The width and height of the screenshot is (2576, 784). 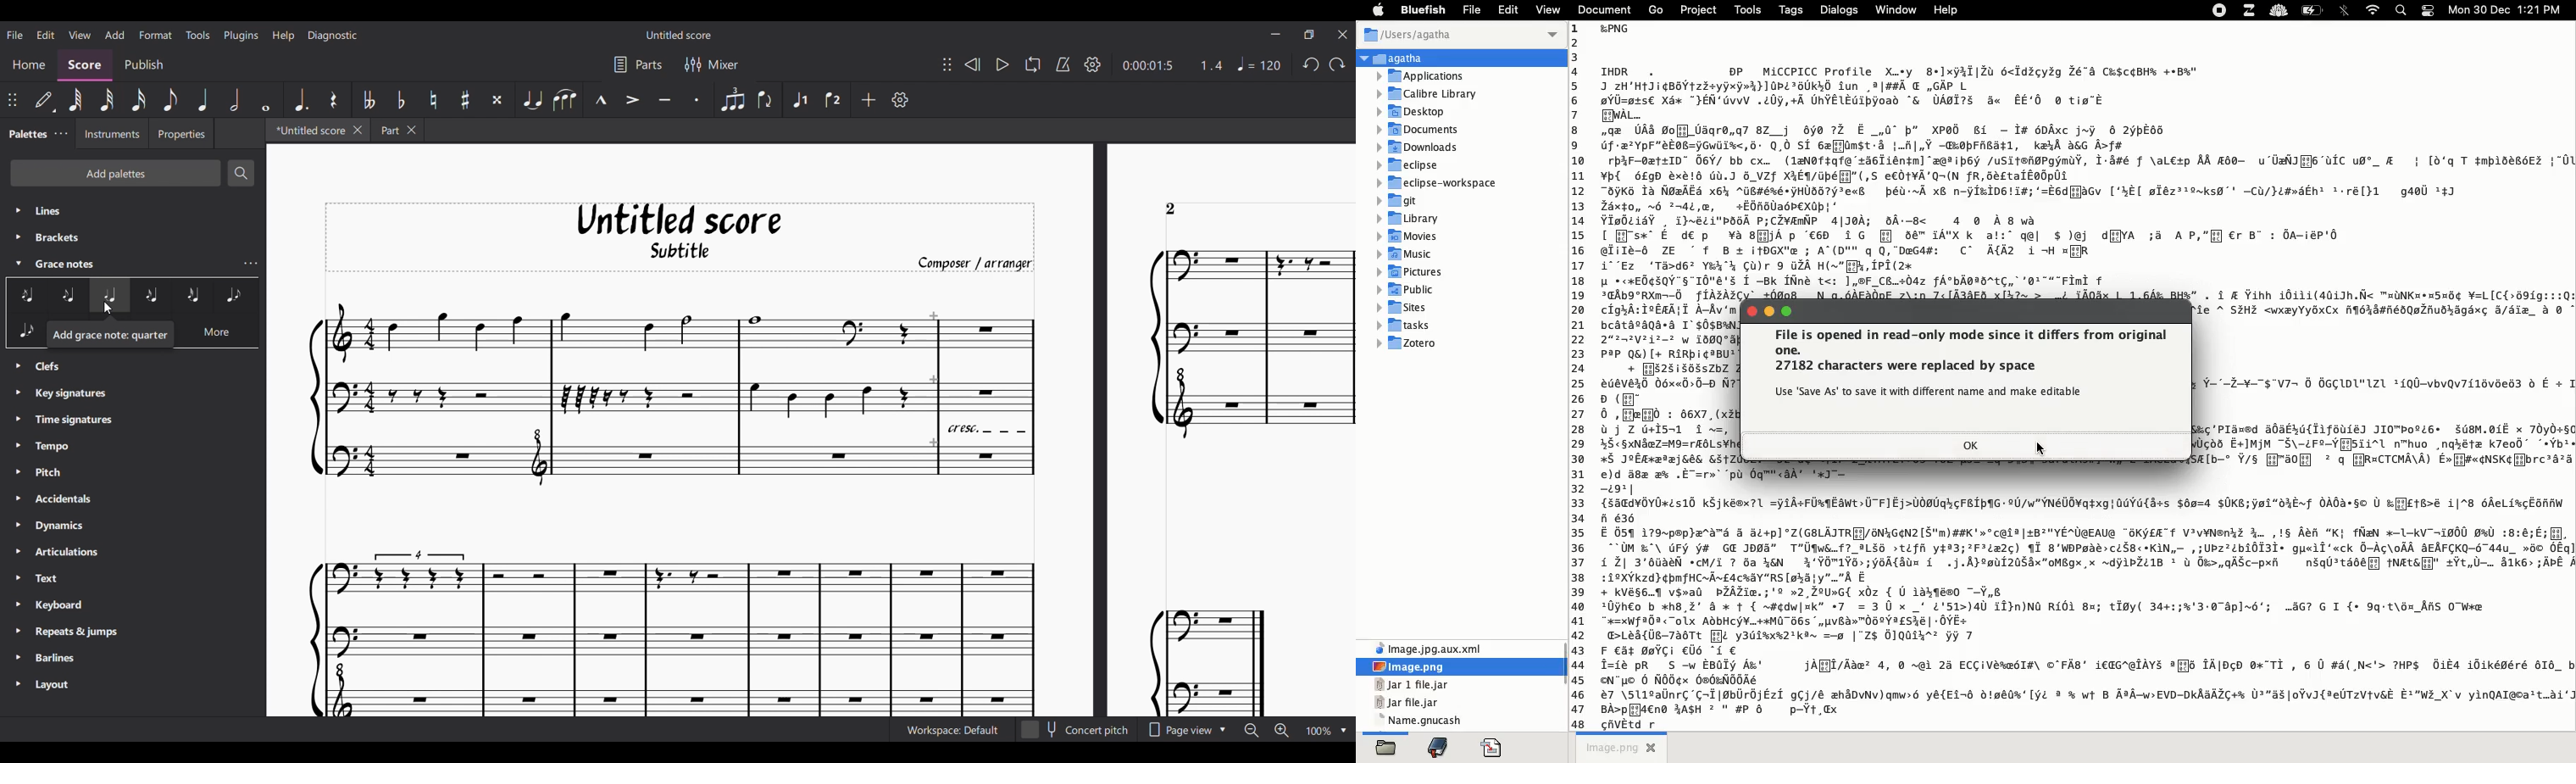 What do you see at coordinates (138, 100) in the screenshot?
I see `16th note` at bounding box center [138, 100].